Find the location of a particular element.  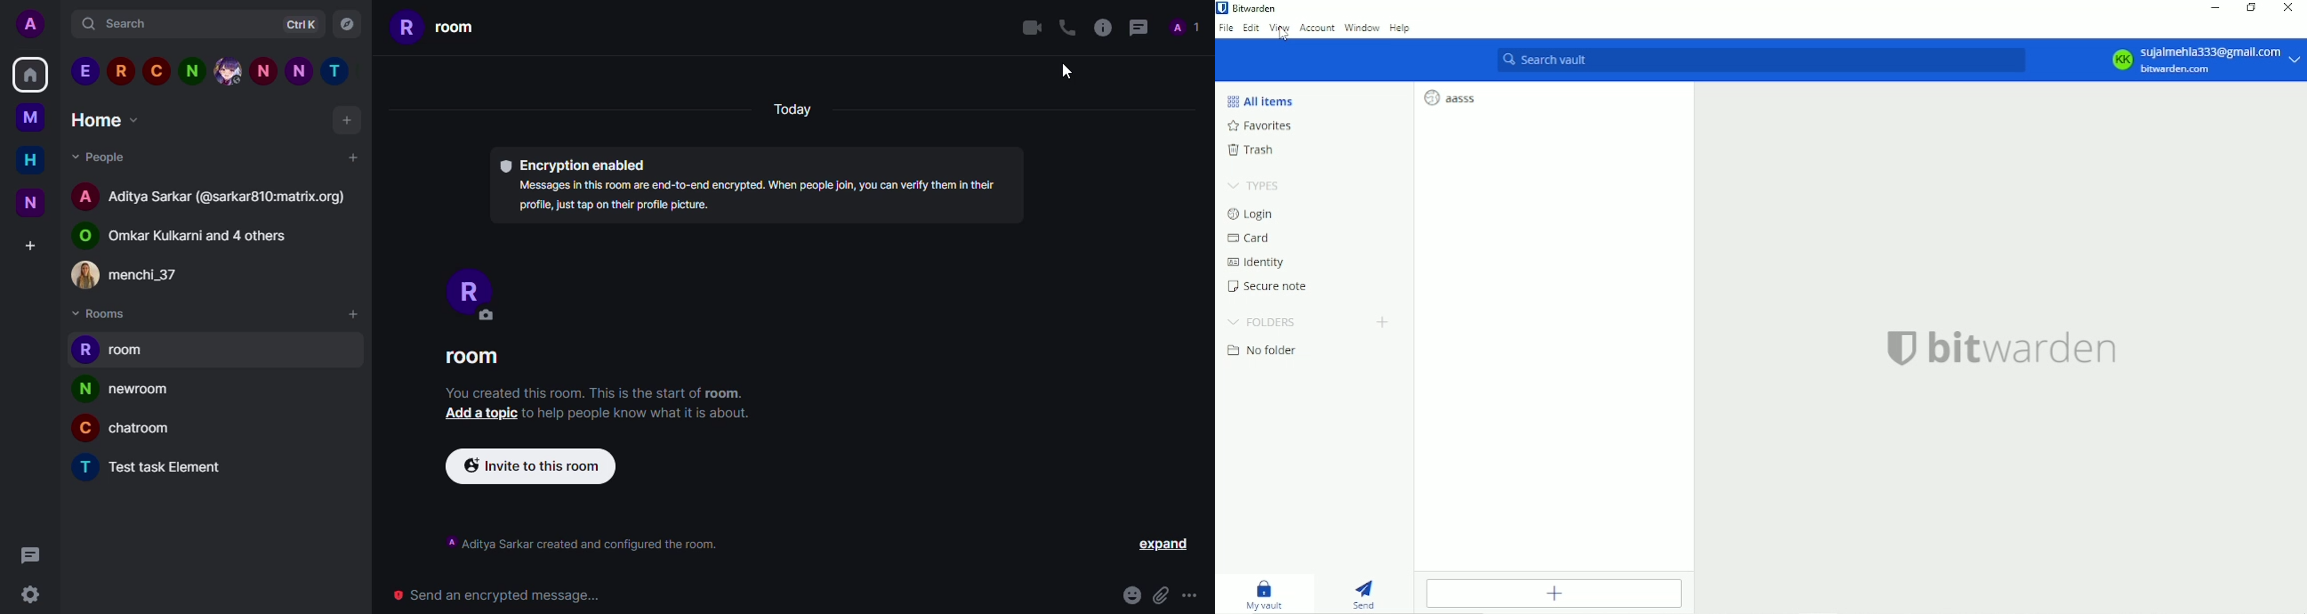

encryption enabled is located at coordinates (578, 164).